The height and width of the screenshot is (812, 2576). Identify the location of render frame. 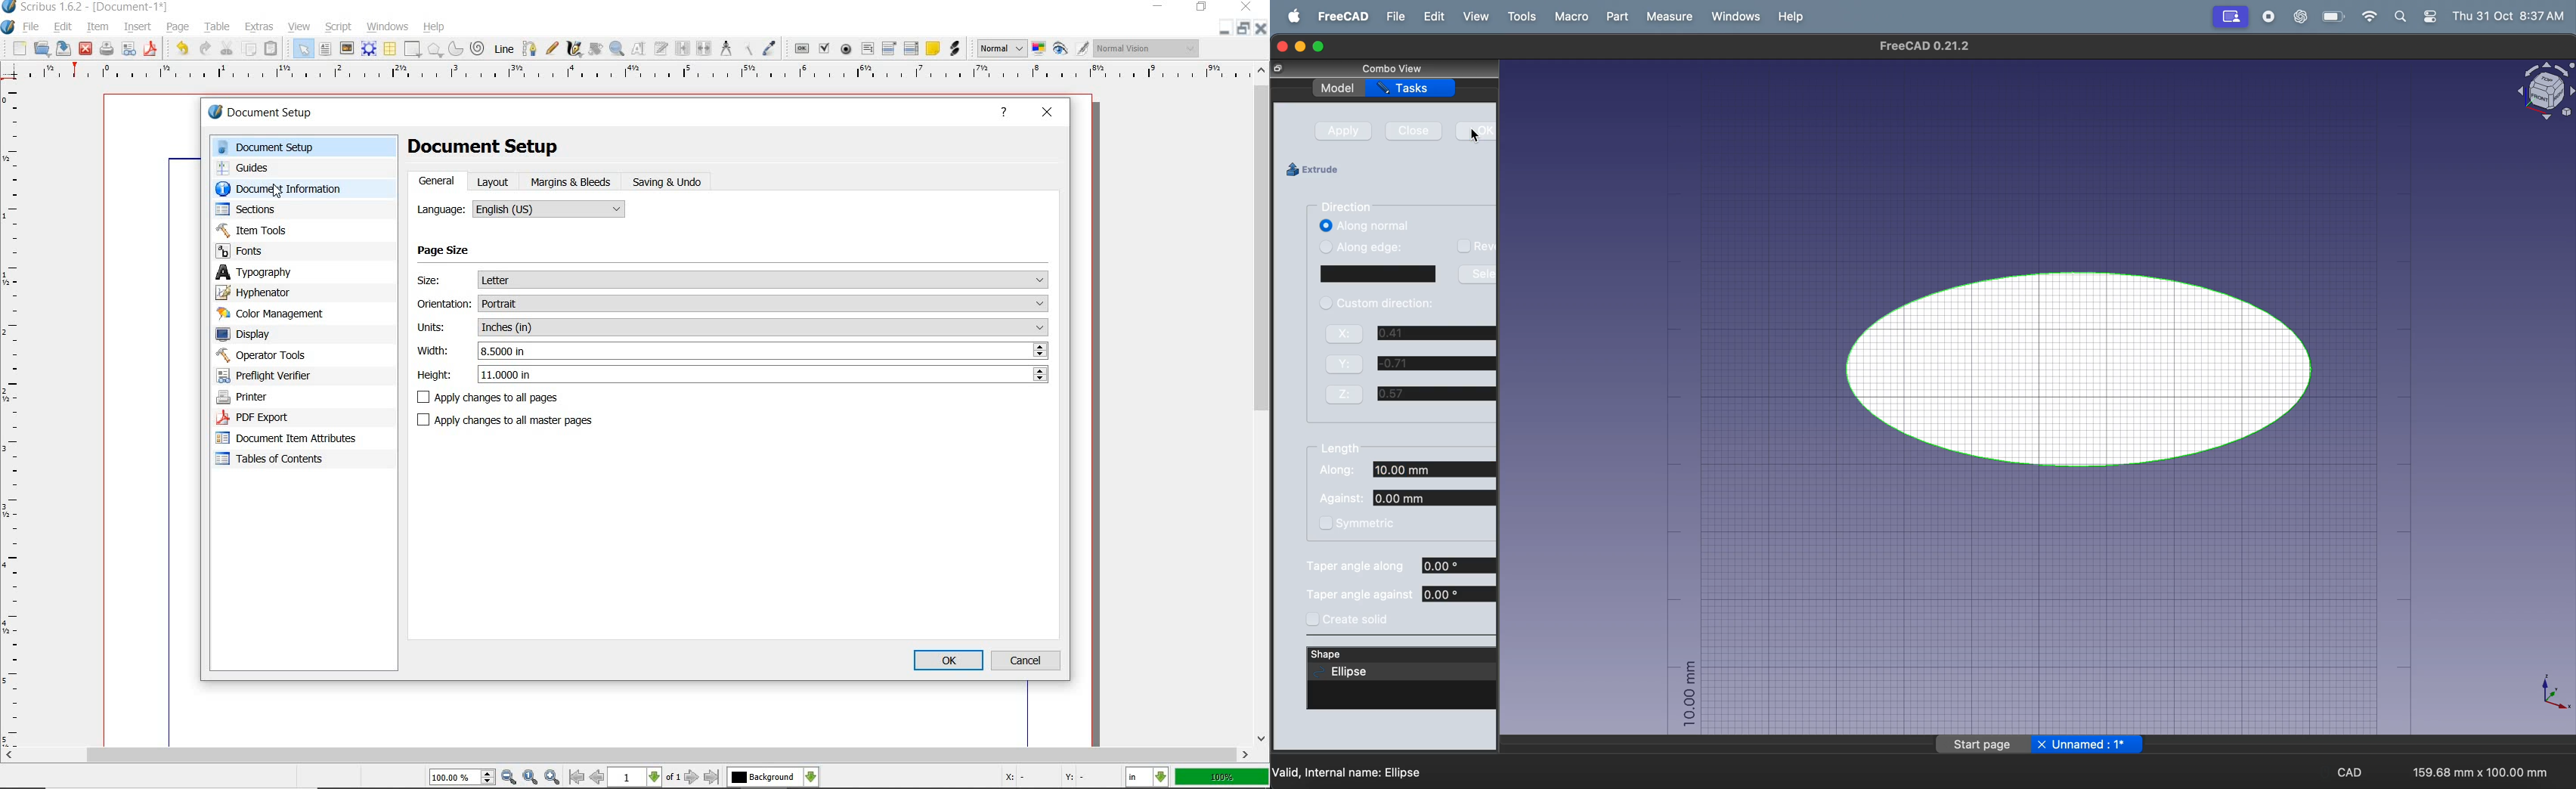
(369, 49).